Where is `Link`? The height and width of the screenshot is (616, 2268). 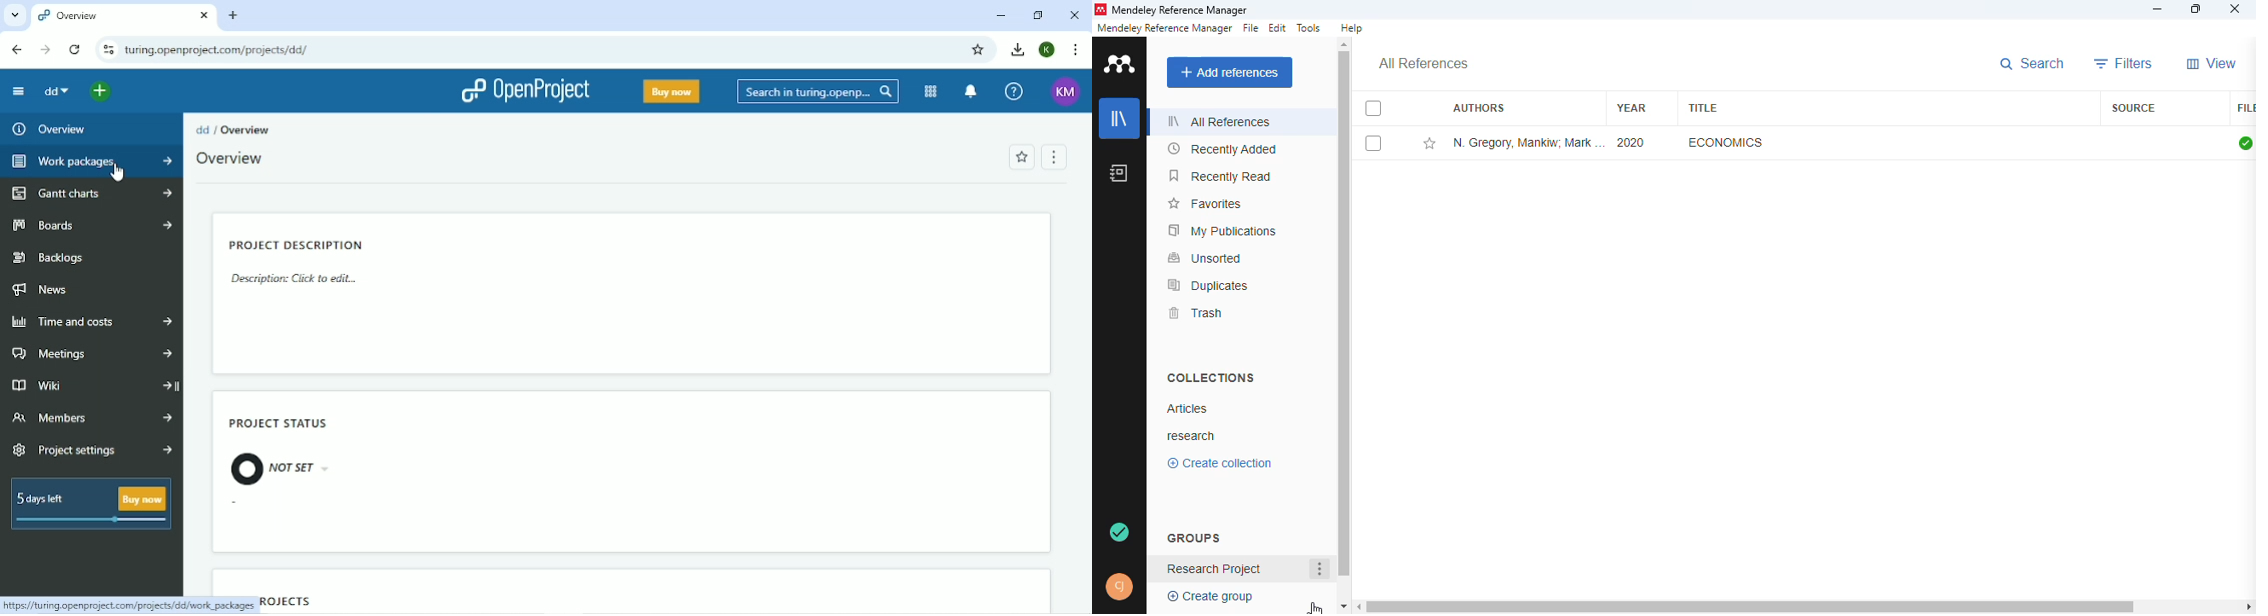
Link is located at coordinates (131, 603).